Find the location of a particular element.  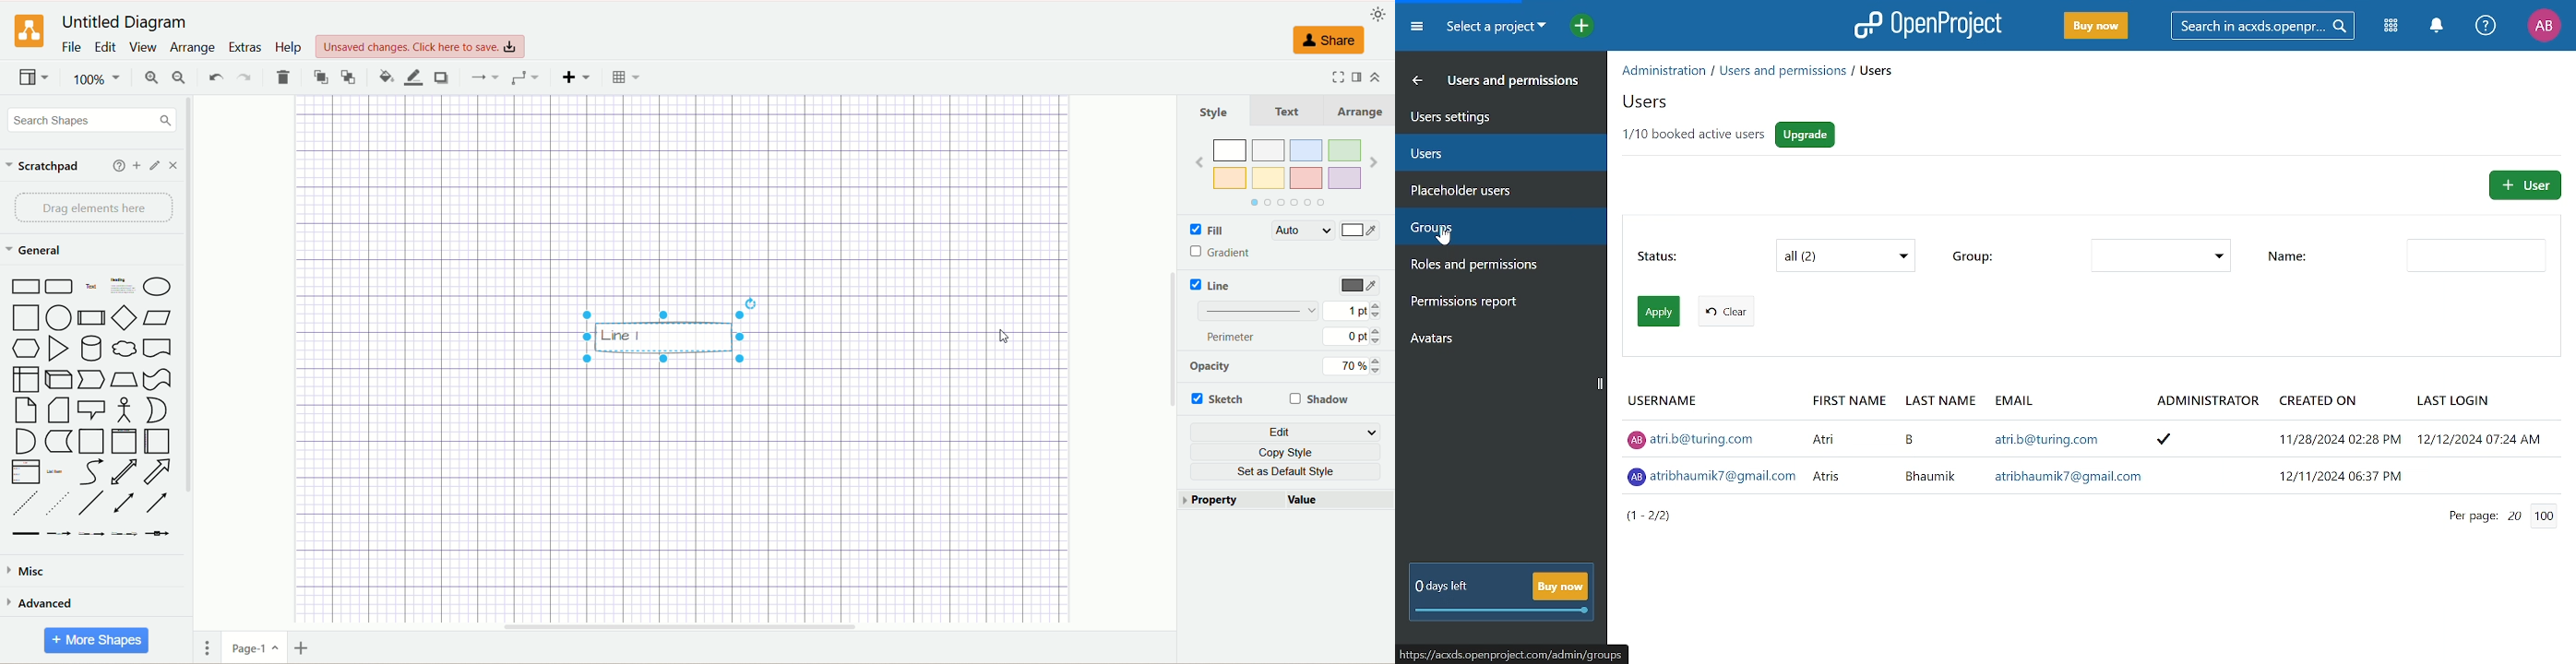

User "atri.b@turing,com" is located at coordinates (2097, 437).